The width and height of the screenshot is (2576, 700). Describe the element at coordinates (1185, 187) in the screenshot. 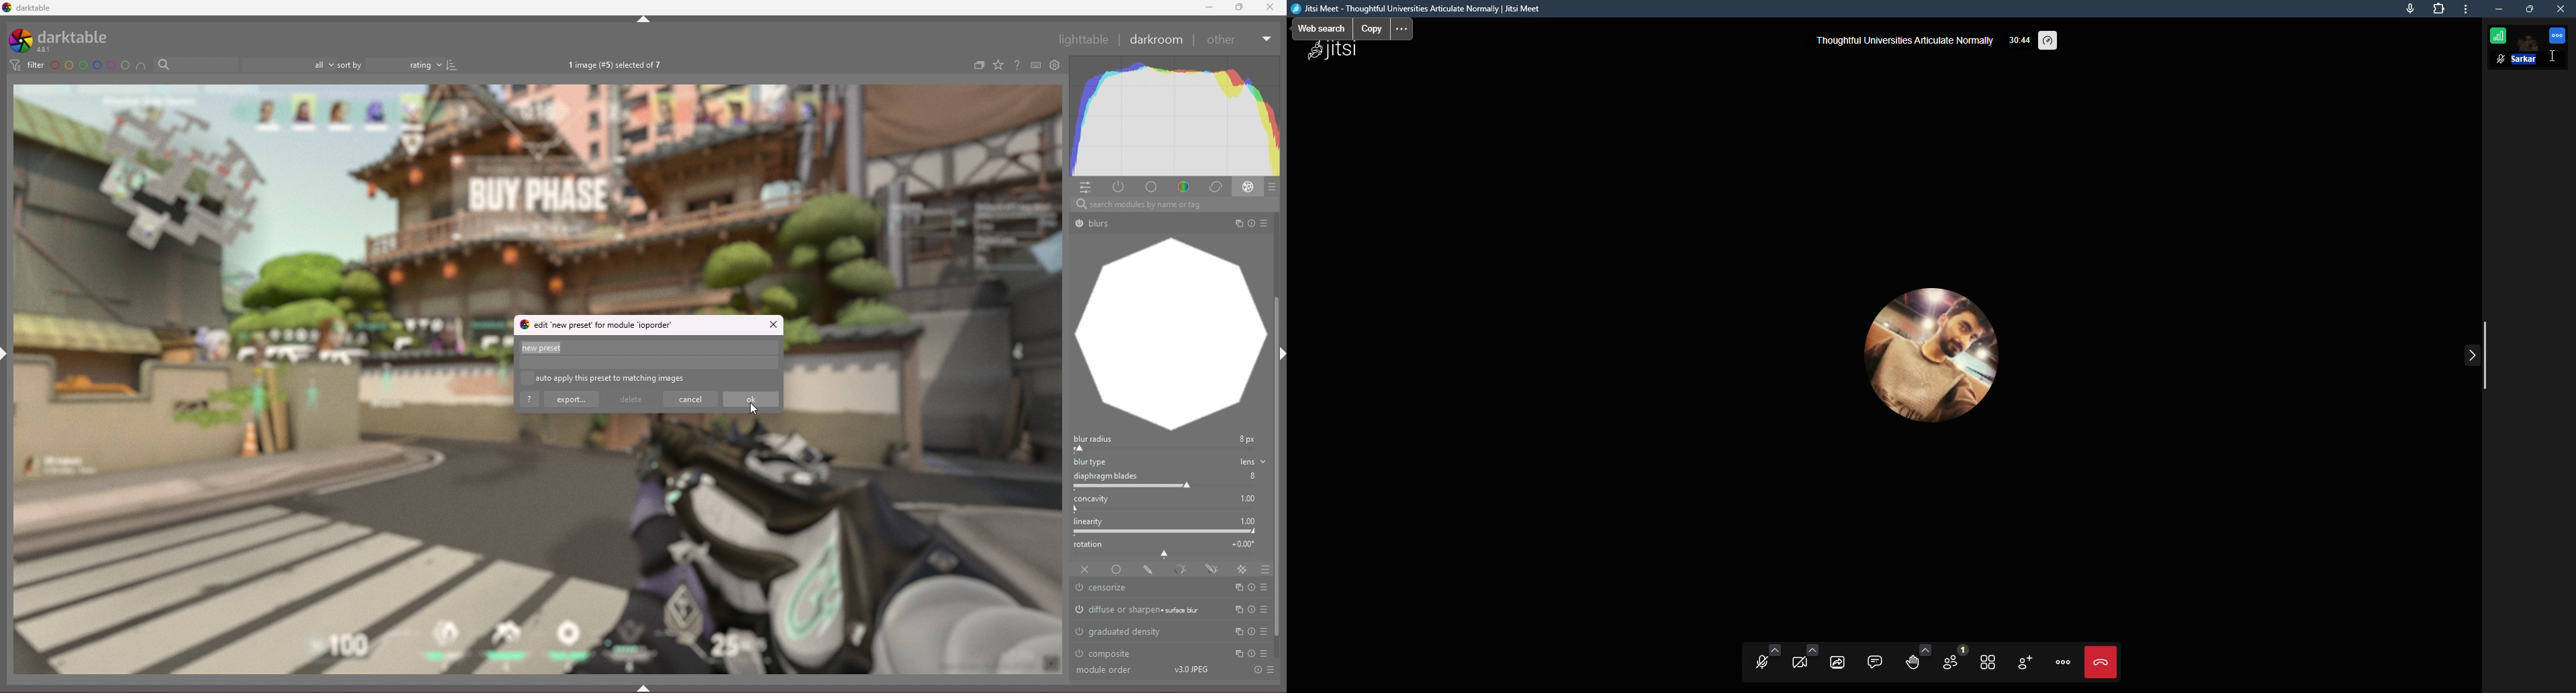

I see `color` at that location.